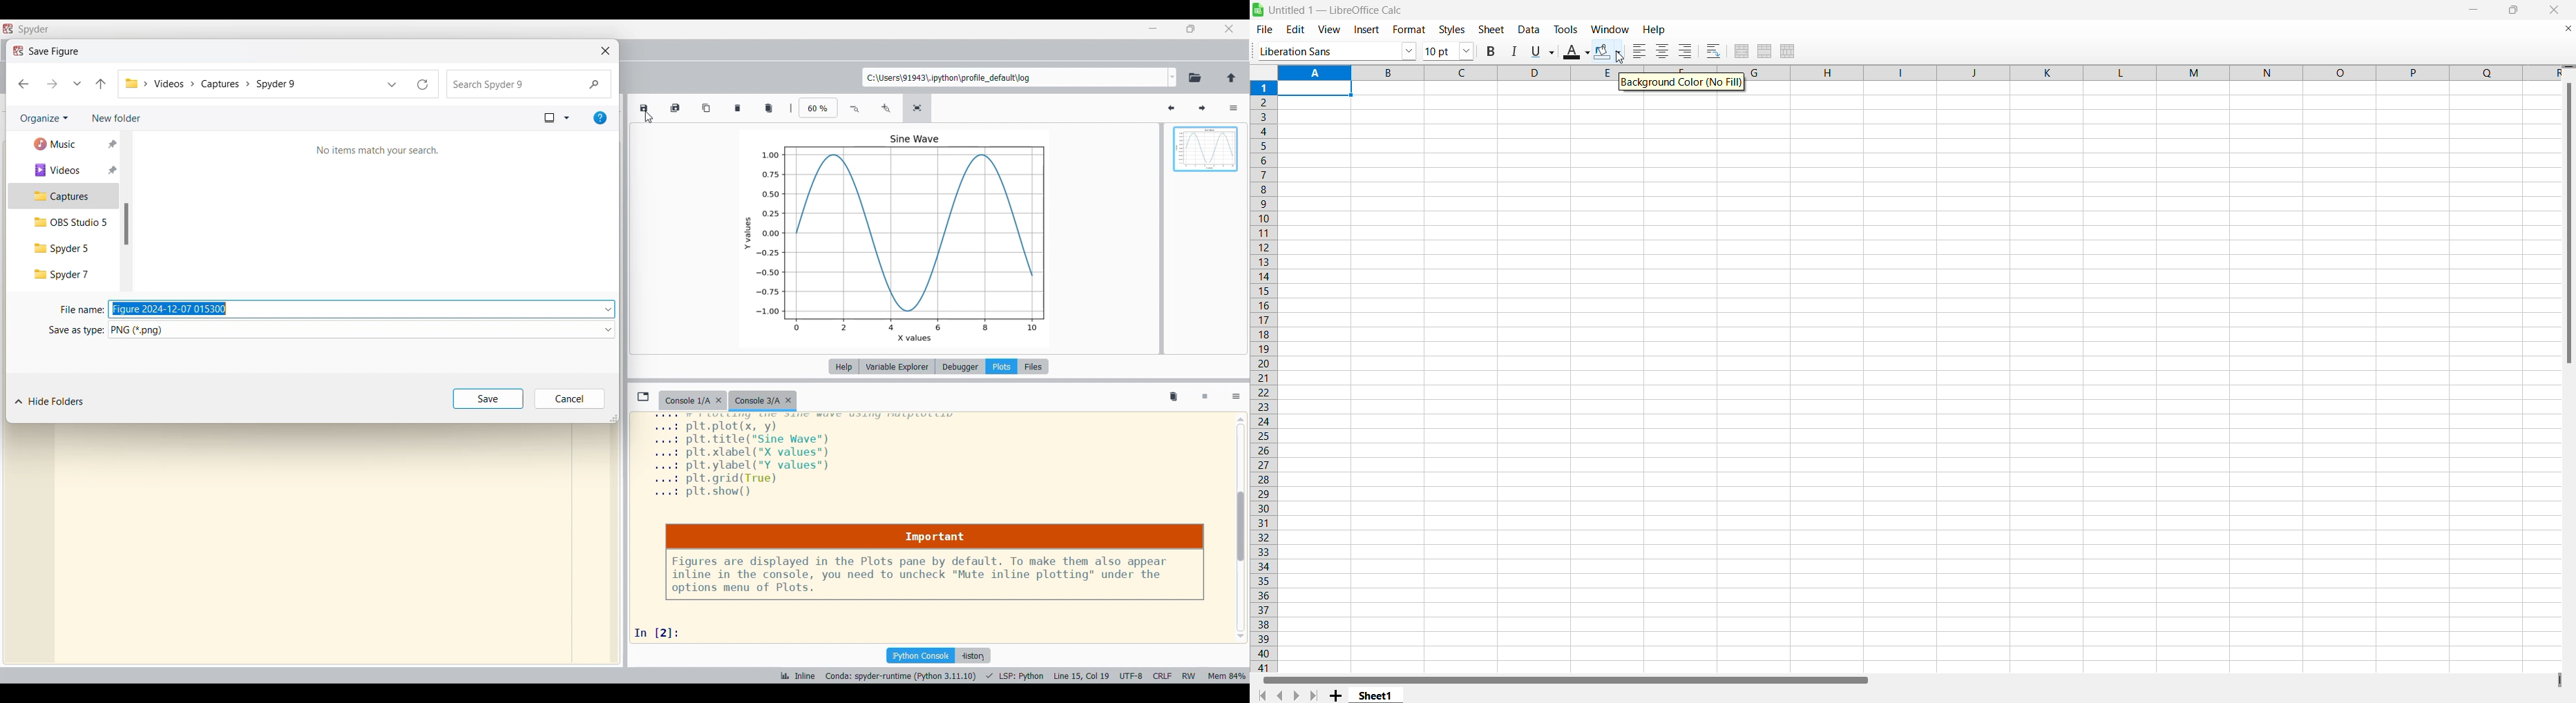 The height and width of the screenshot is (728, 2576). Describe the element at coordinates (1336, 694) in the screenshot. I see `add sheet` at that location.